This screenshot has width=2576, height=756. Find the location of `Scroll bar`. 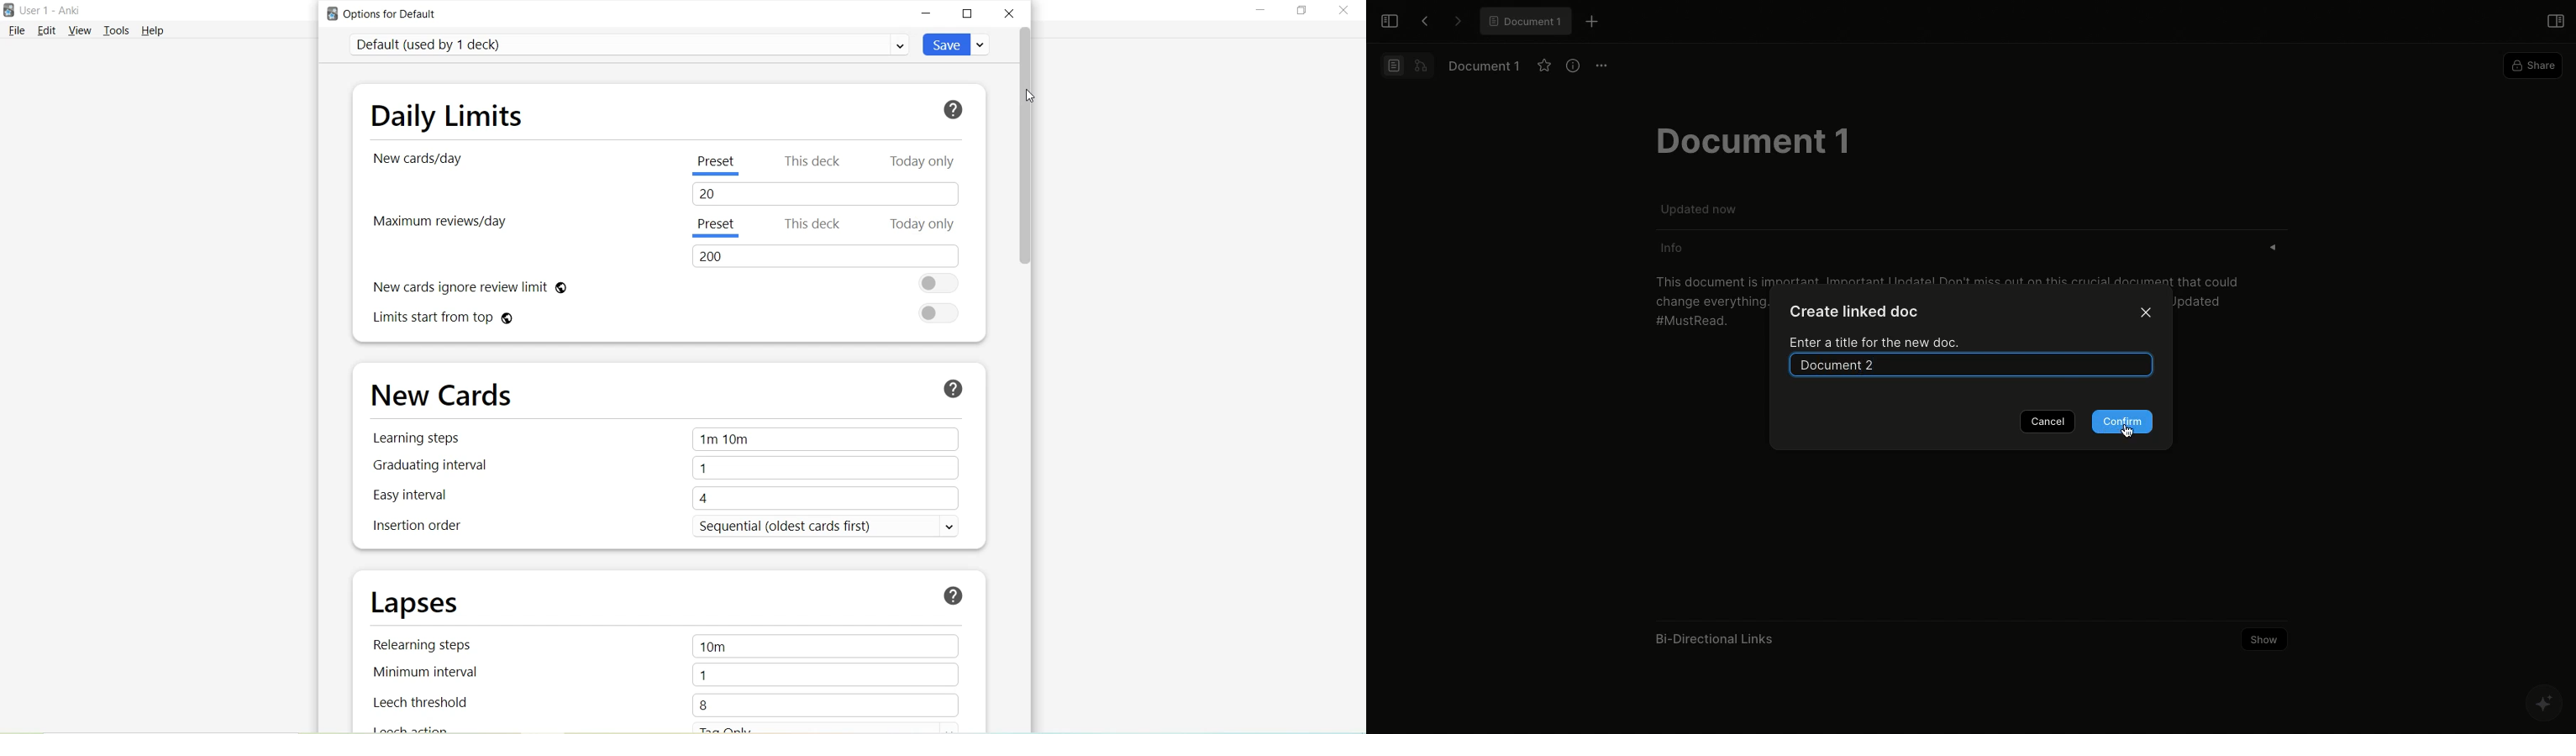

Scroll bar is located at coordinates (1026, 144).